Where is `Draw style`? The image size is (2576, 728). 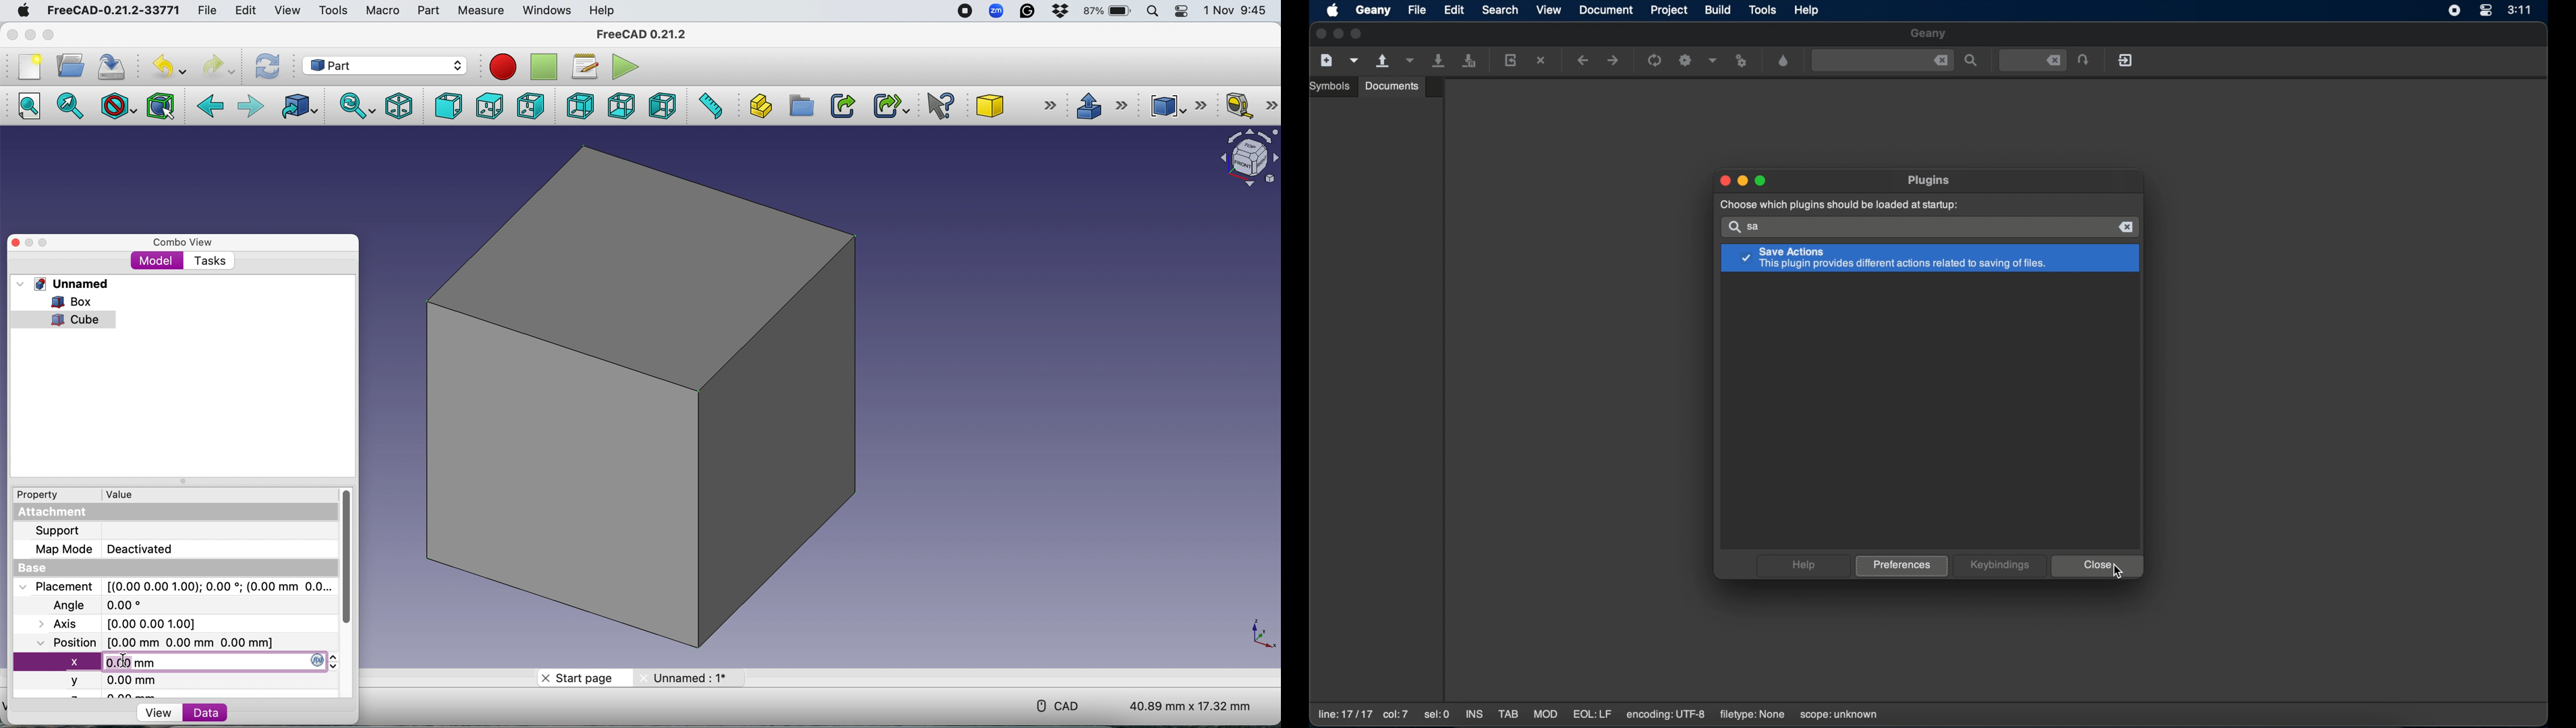 Draw style is located at coordinates (120, 106).